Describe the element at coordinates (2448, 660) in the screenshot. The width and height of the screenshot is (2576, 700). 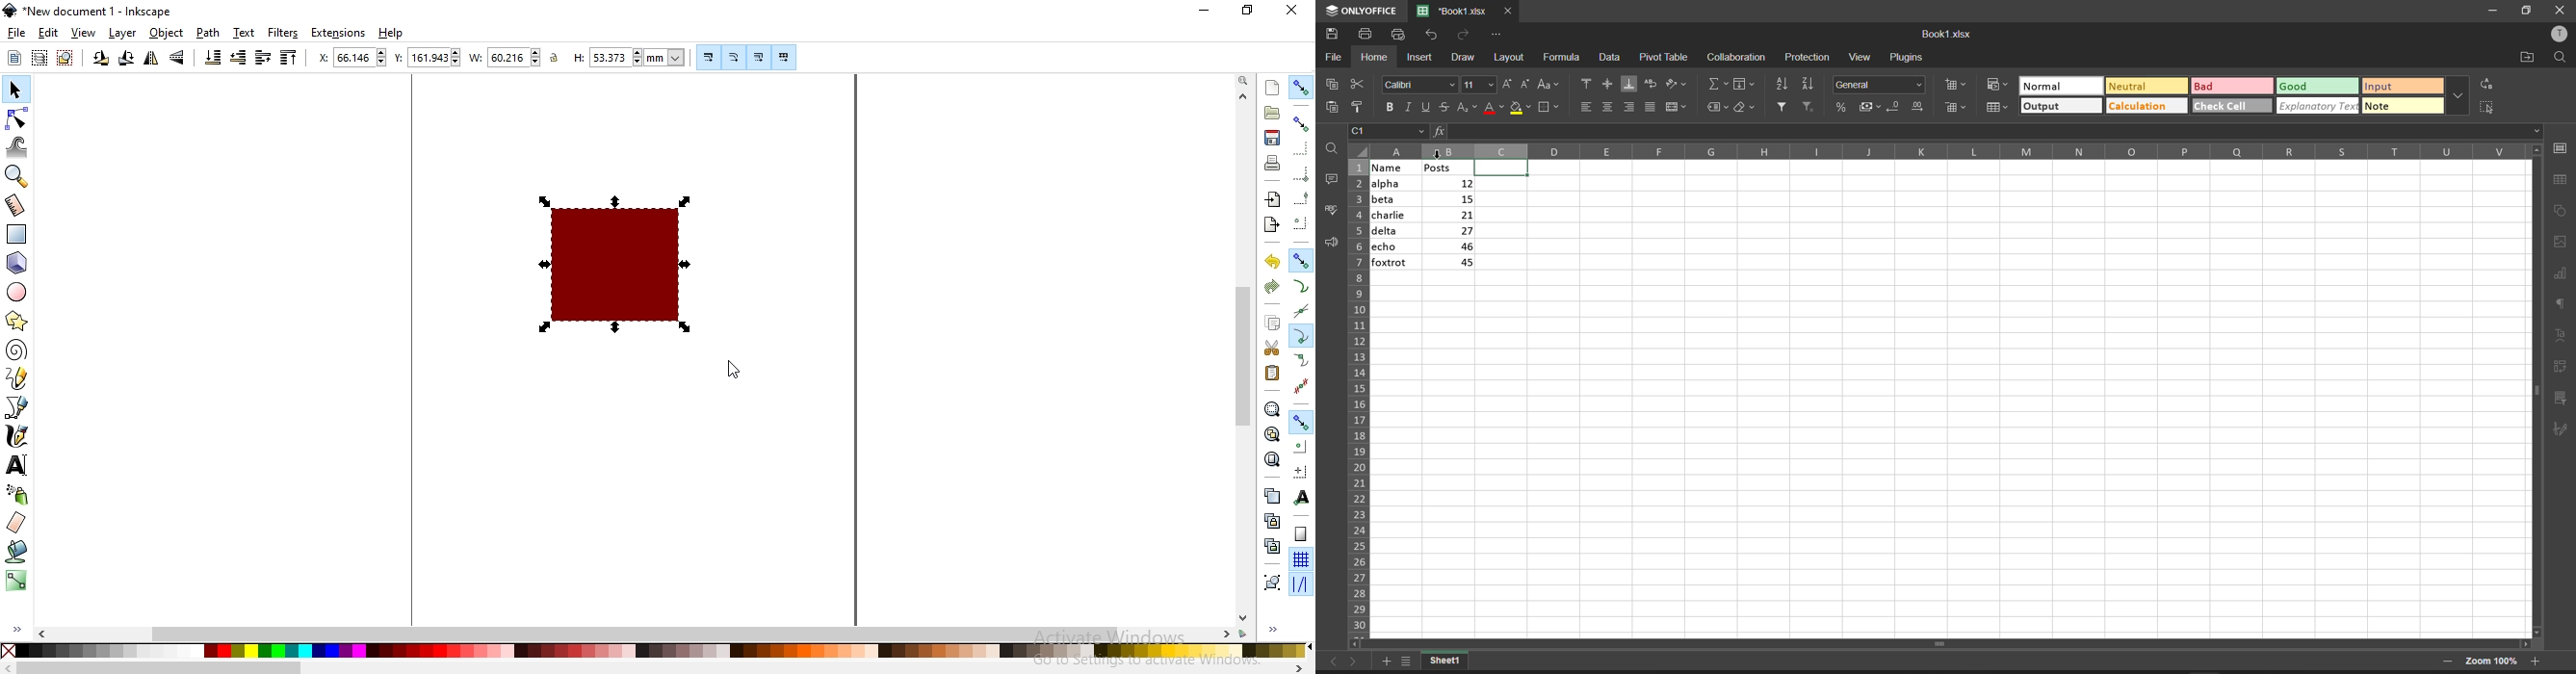
I see `zoom out` at that location.